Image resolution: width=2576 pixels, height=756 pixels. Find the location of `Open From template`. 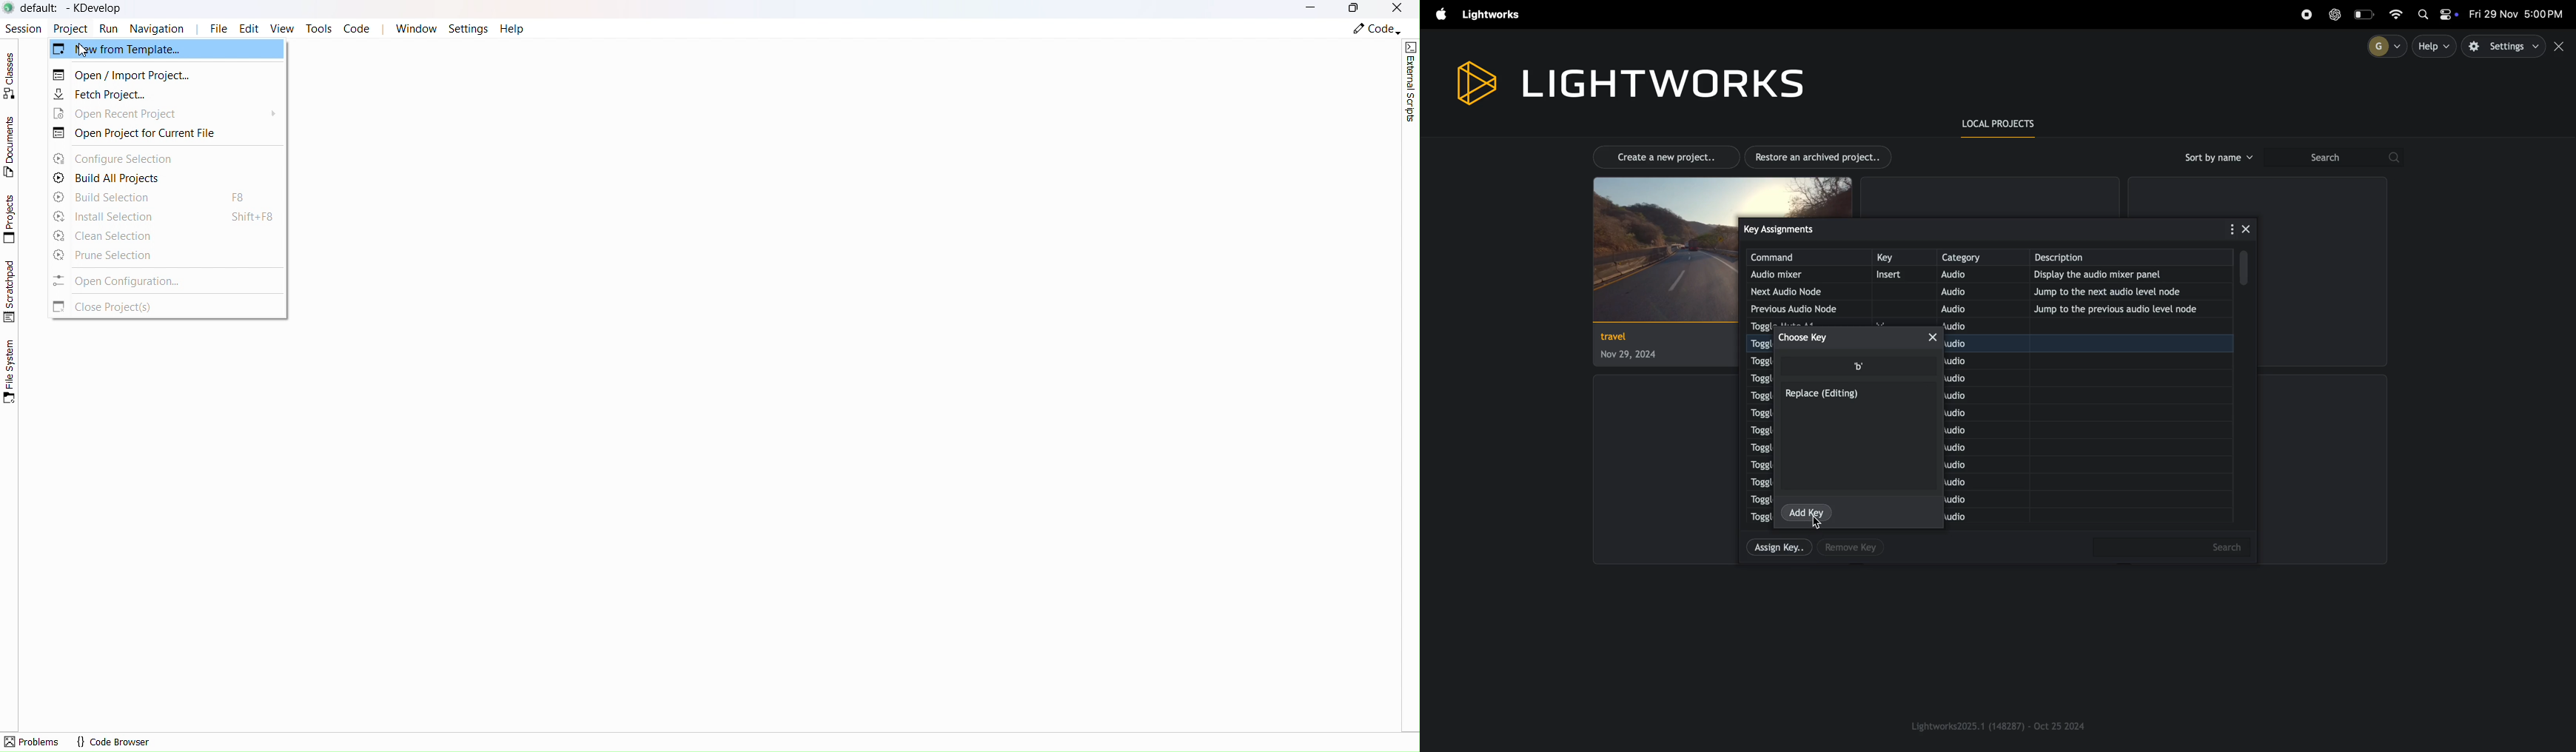

Open From template is located at coordinates (167, 49).